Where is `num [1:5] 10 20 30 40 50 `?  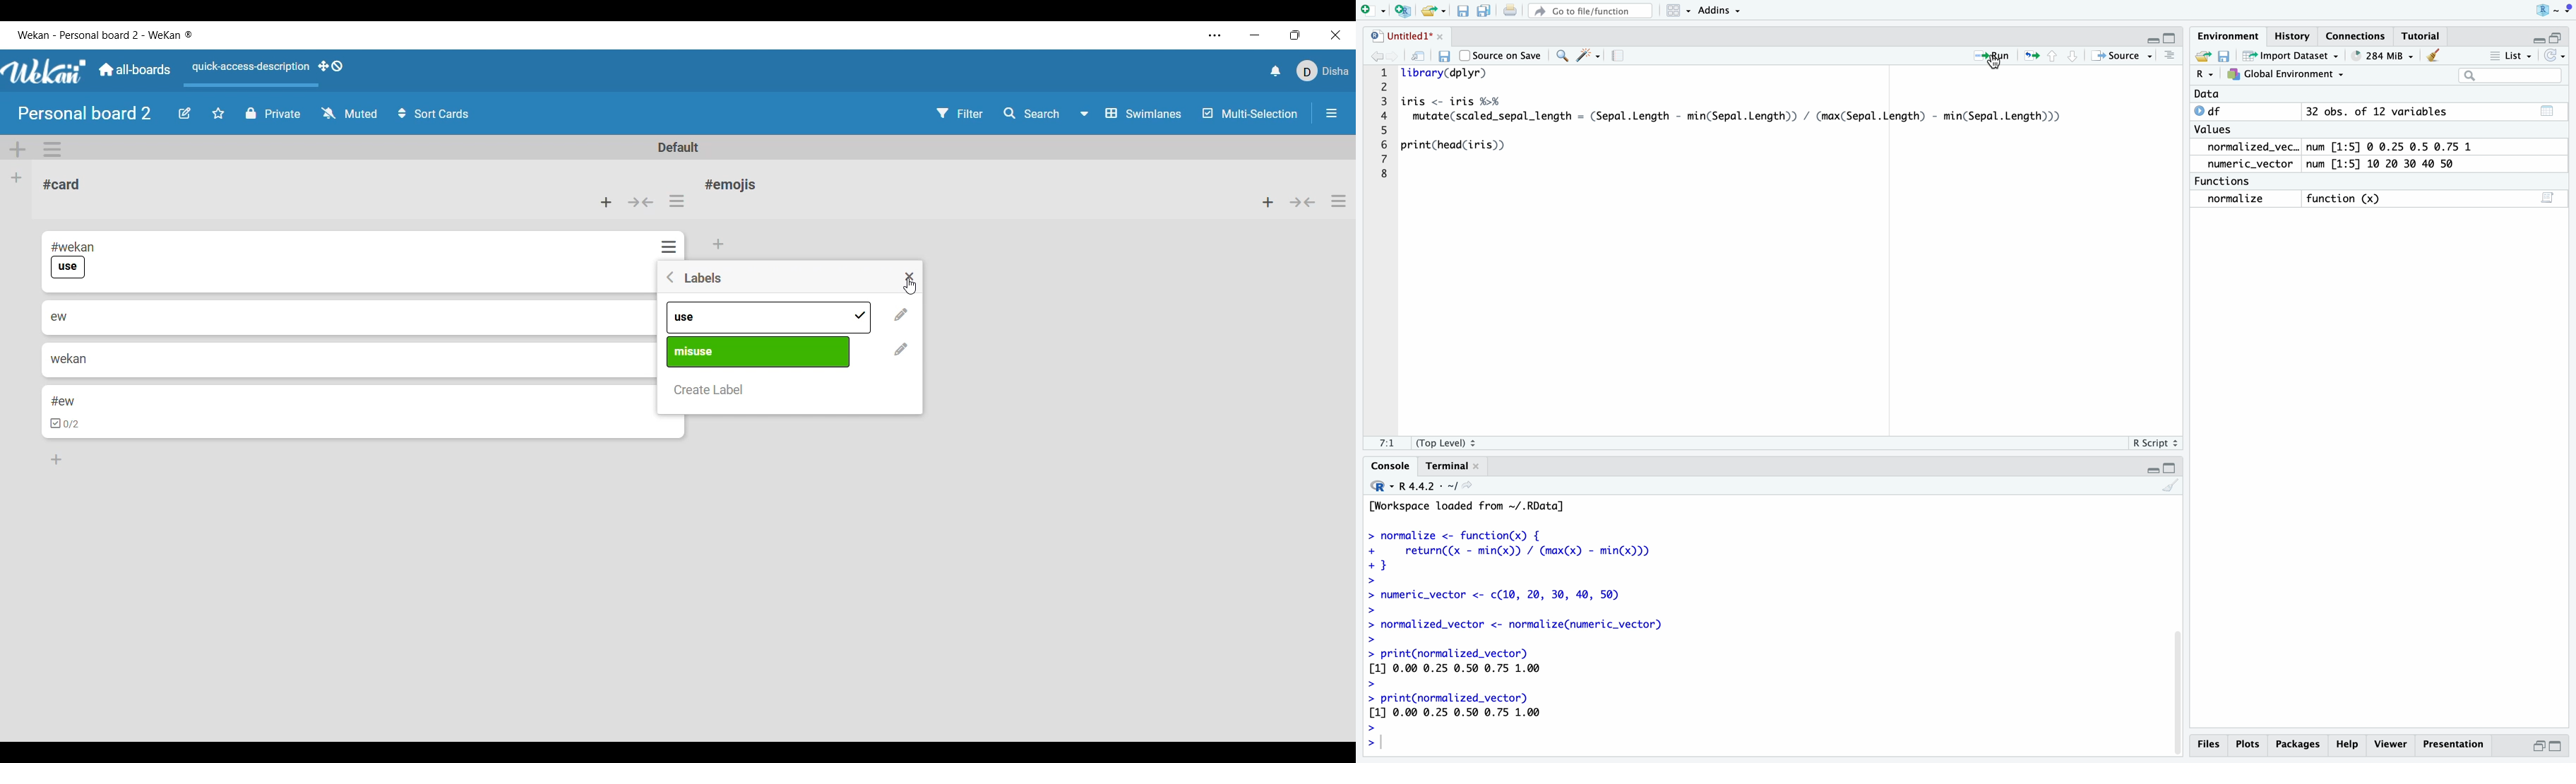 num [1:5] 10 20 30 40 50  is located at coordinates (2385, 164).